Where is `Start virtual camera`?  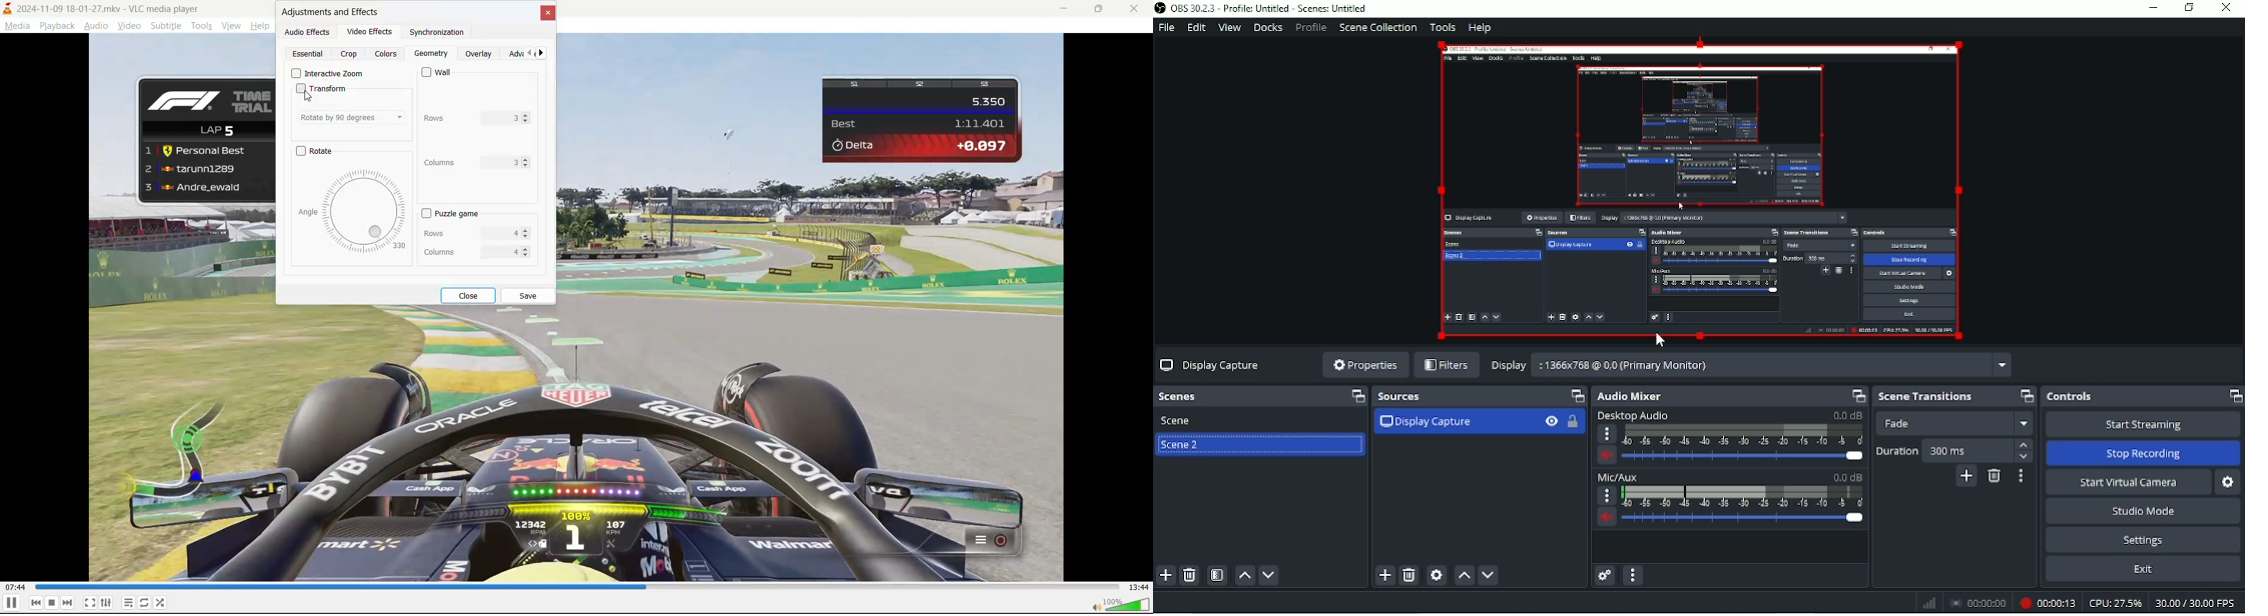 Start virtual camera is located at coordinates (2128, 482).